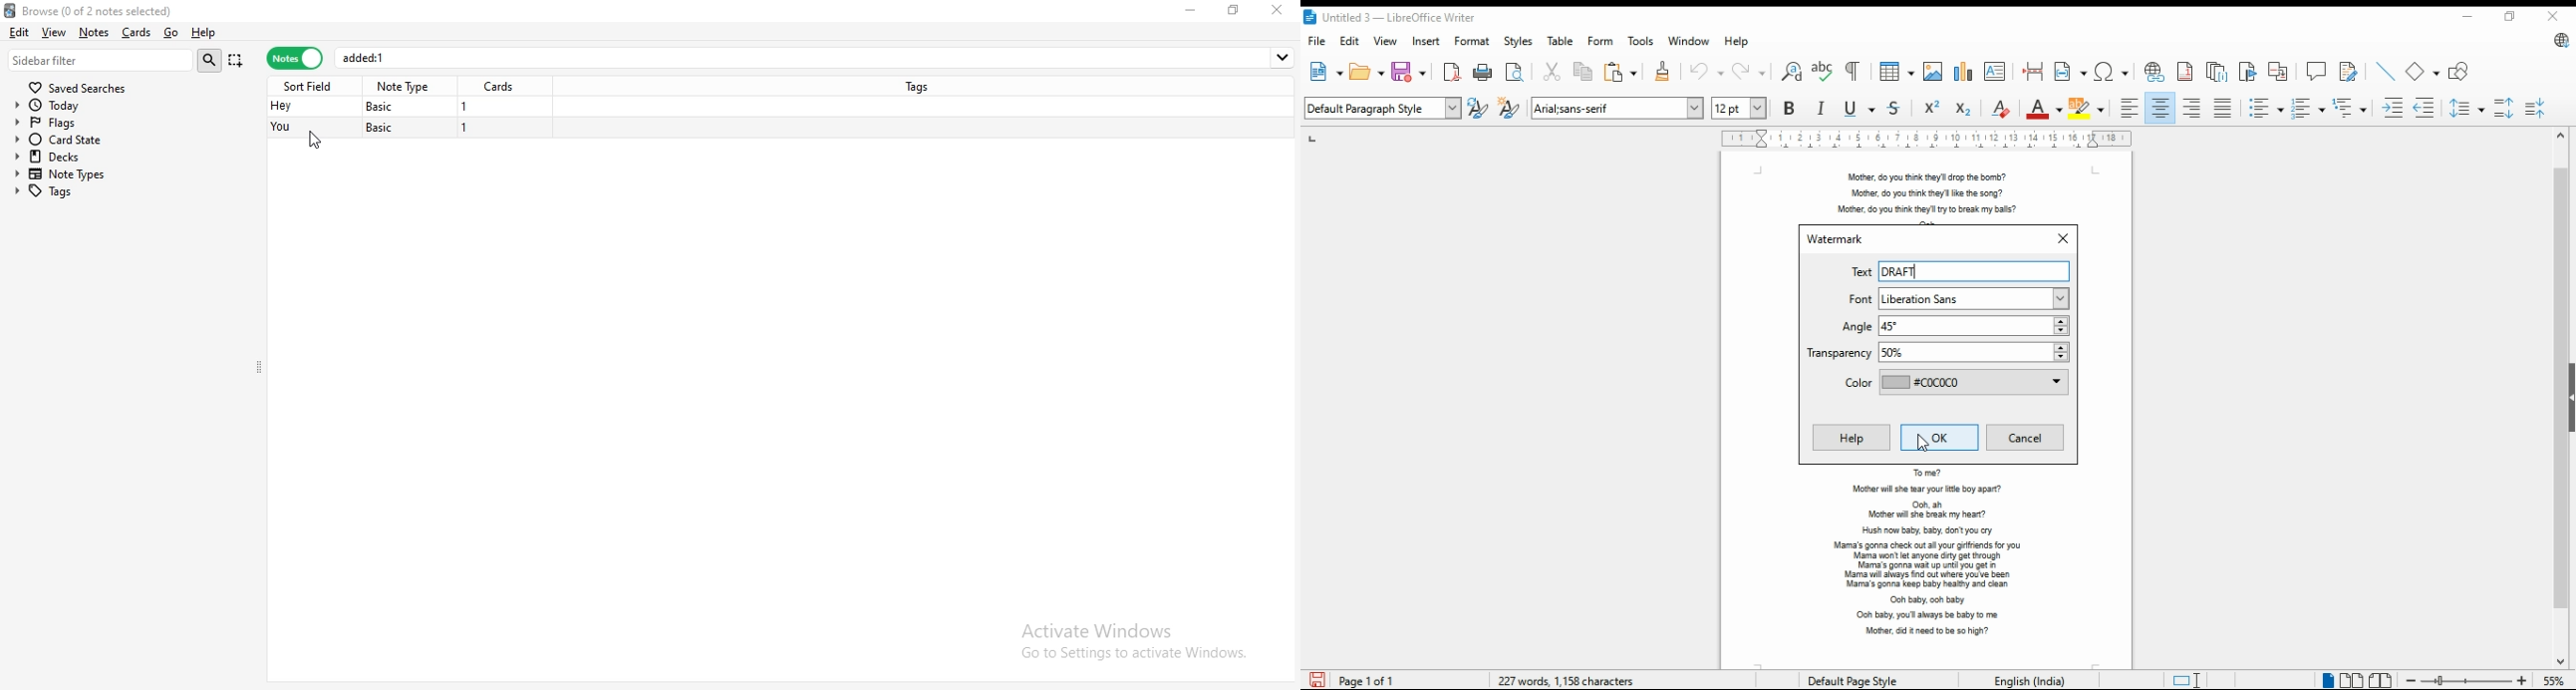 The image size is (2576, 700). Describe the element at coordinates (2349, 72) in the screenshot. I see `show track changes functions` at that location.